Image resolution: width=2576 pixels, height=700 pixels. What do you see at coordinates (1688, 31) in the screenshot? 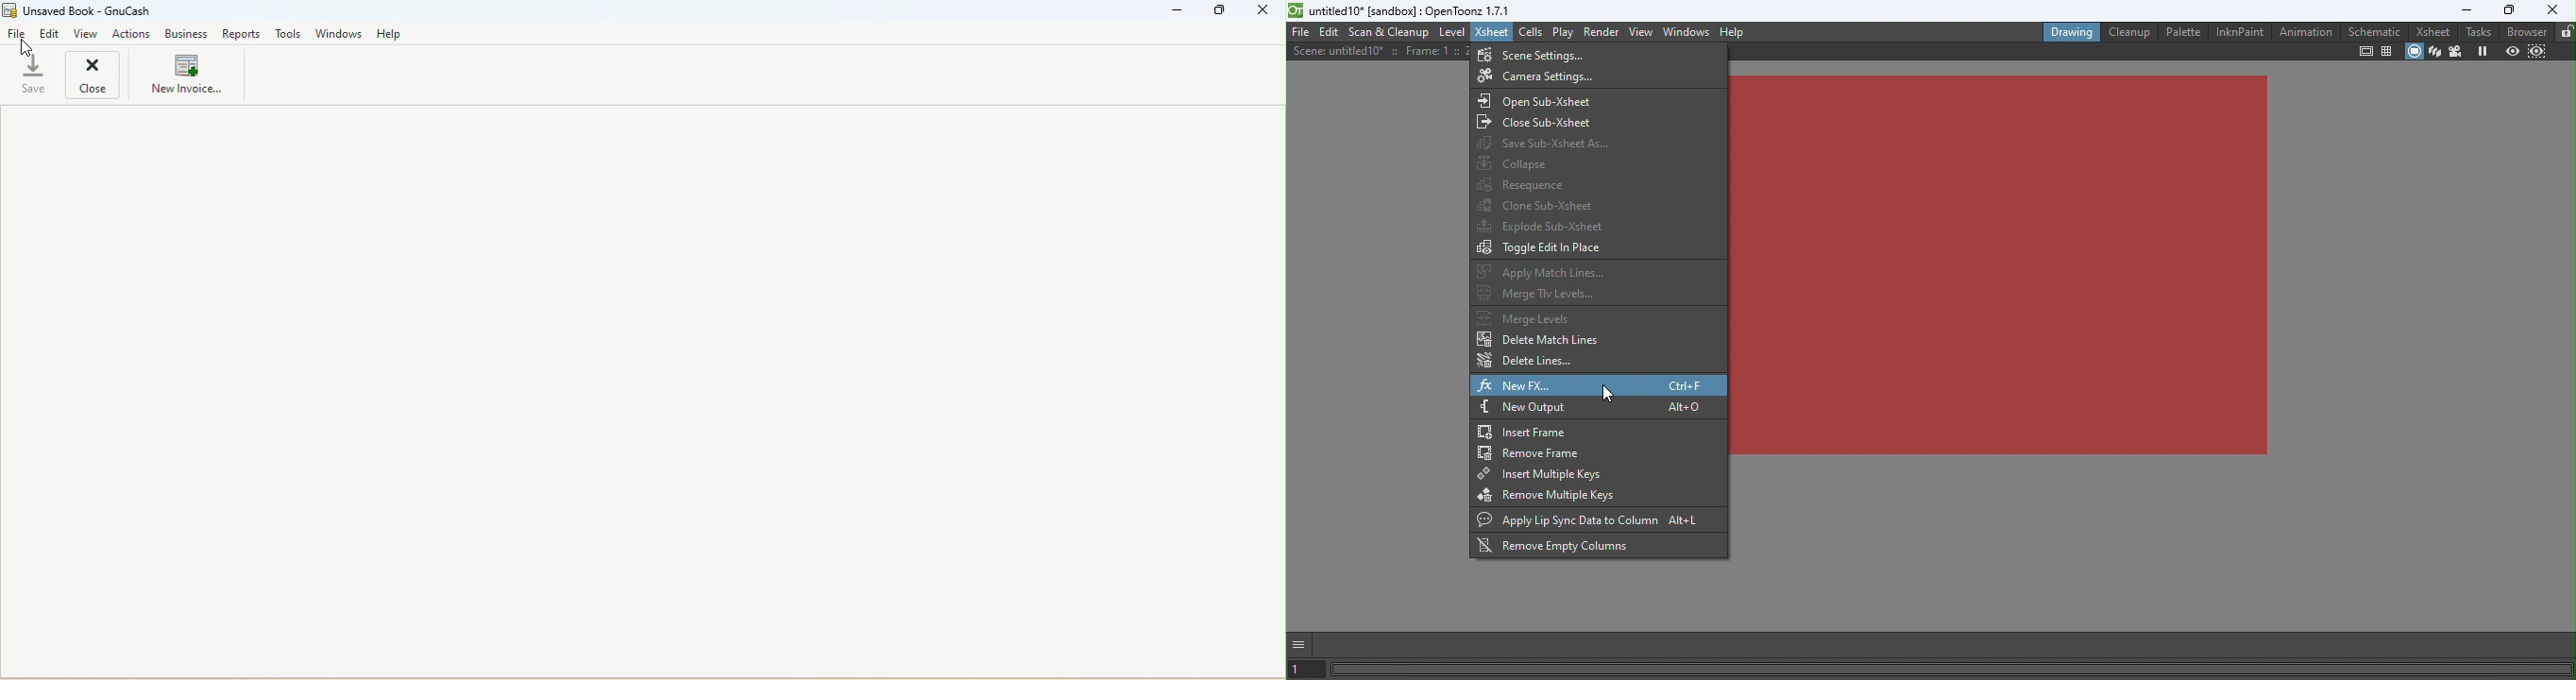
I see `Windows` at bounding box center [1688, 31].